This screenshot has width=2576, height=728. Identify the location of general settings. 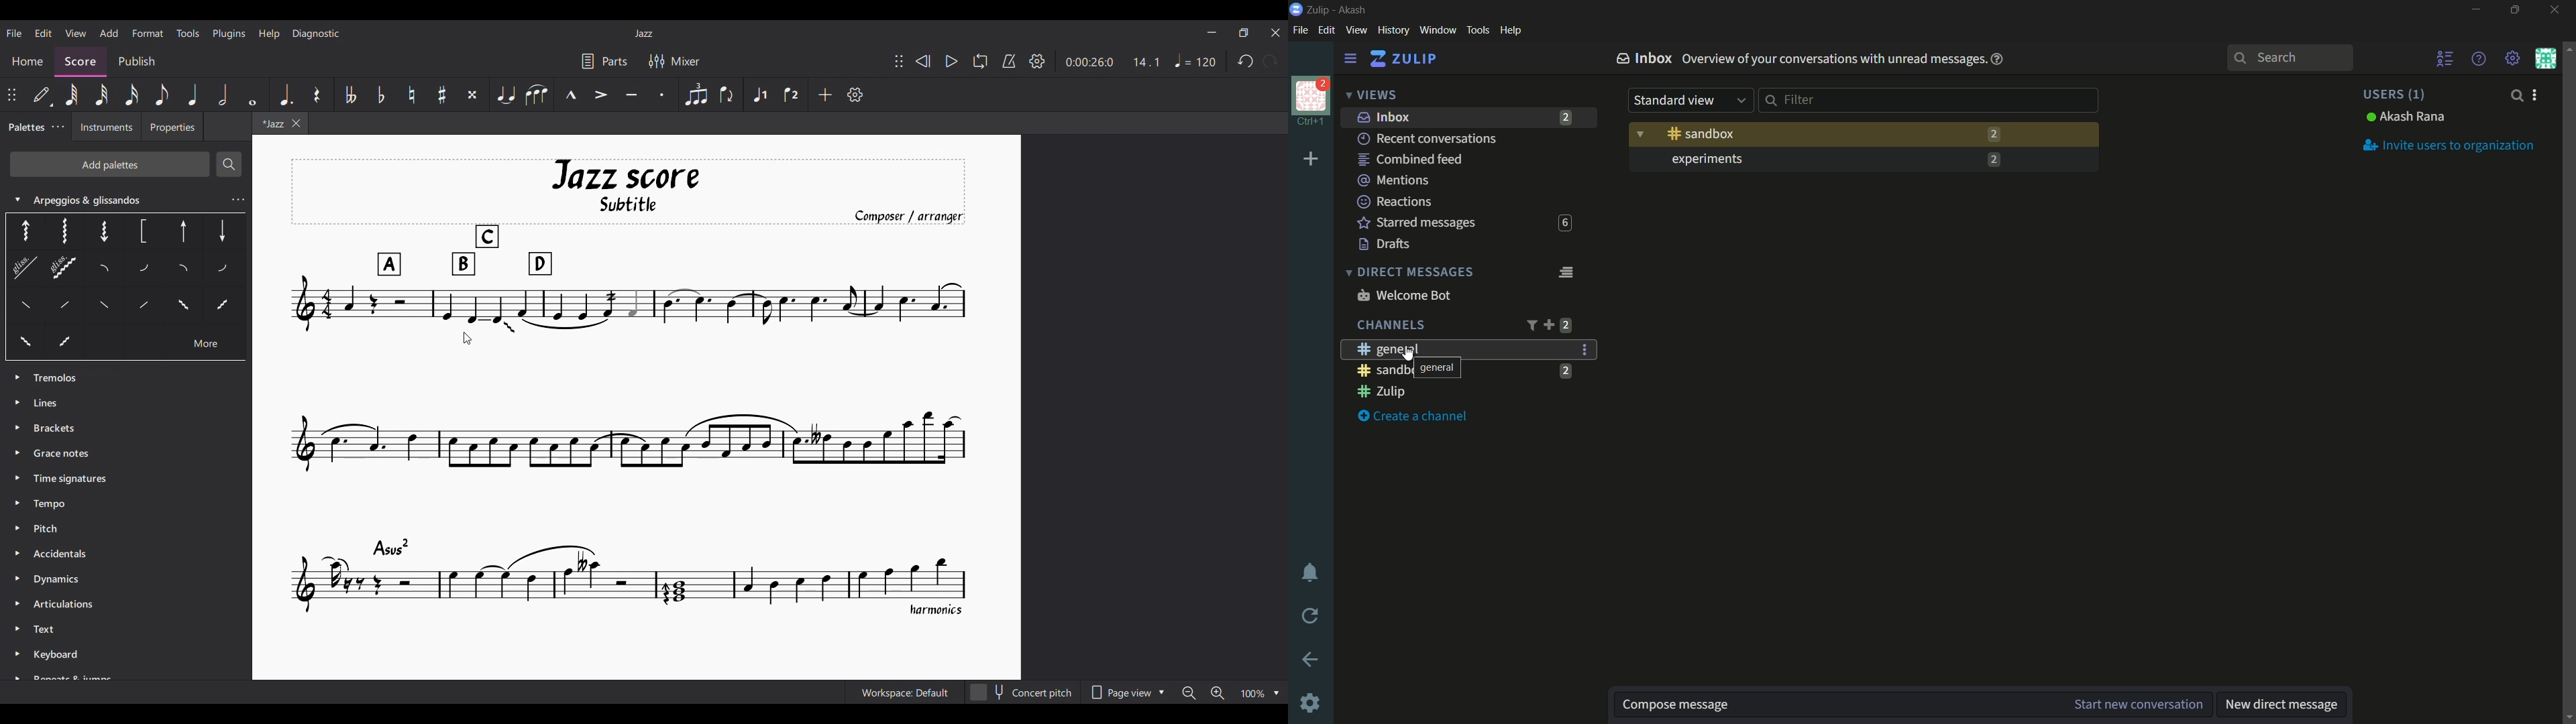
(1586, 349).